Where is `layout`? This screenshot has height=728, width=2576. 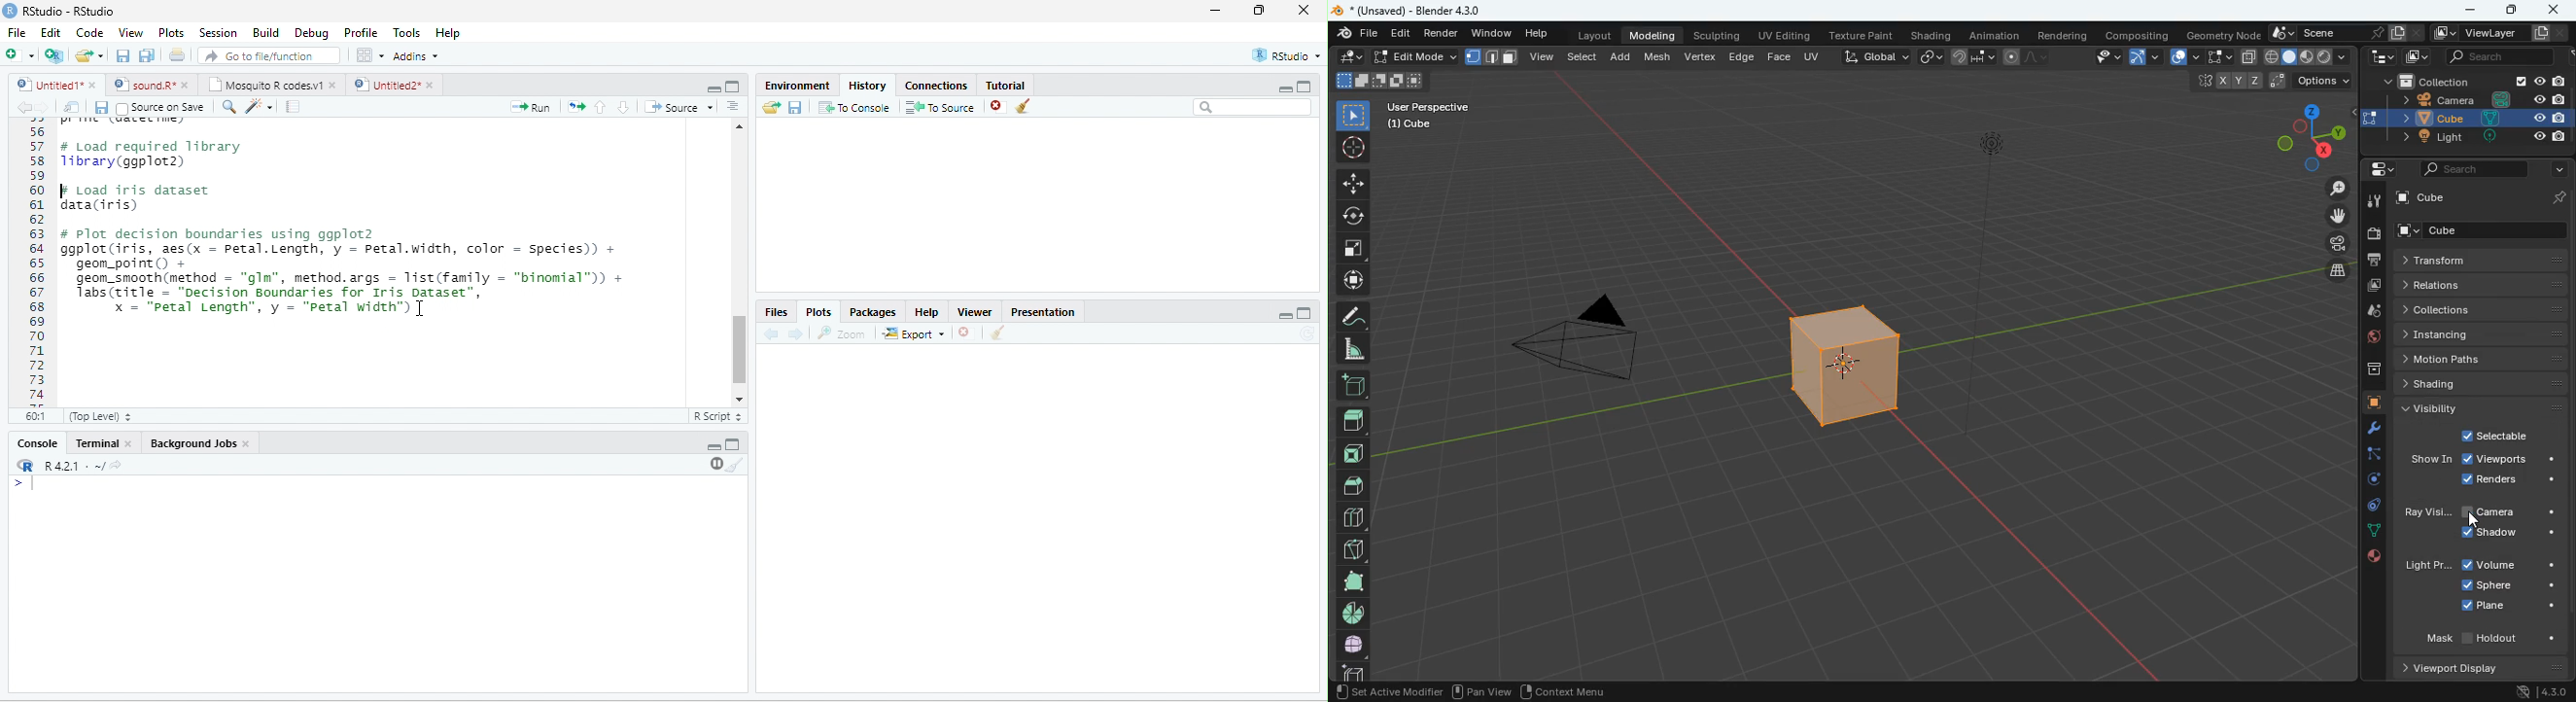
layout is located at coordinates (2308, 58).